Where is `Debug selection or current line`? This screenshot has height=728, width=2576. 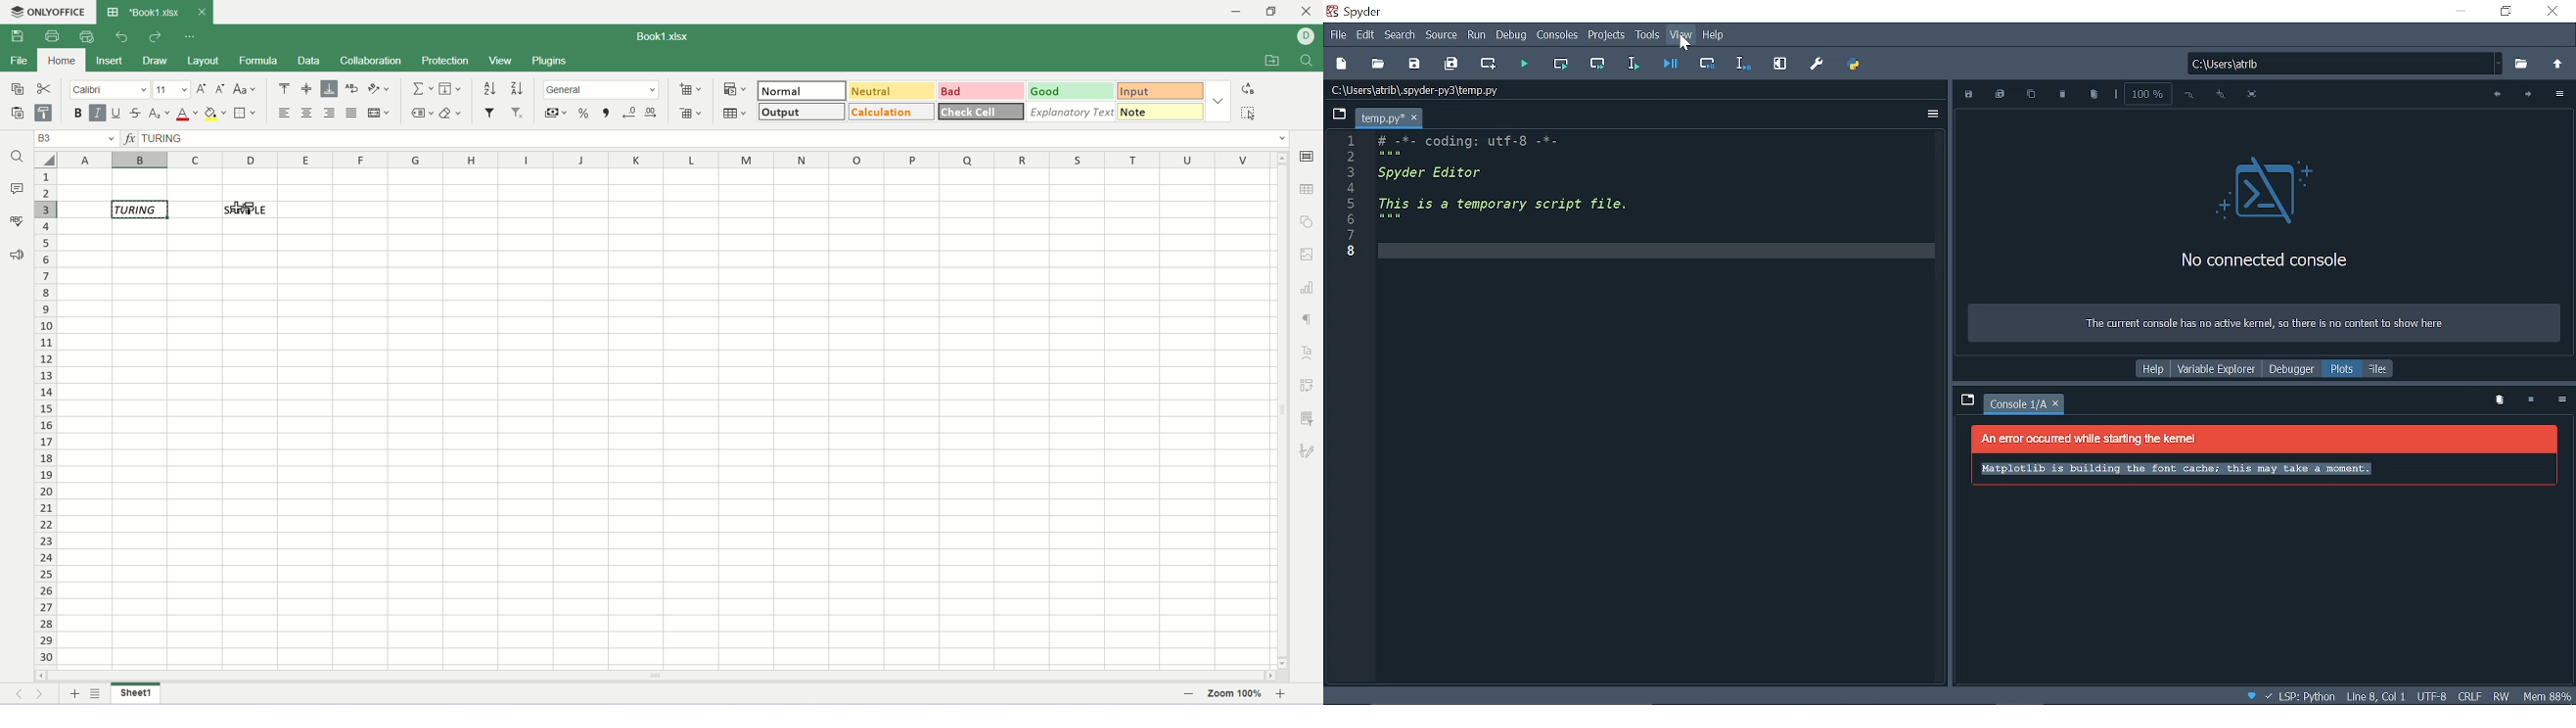 Debug selection or current line is located at coordinates (1743, 64).